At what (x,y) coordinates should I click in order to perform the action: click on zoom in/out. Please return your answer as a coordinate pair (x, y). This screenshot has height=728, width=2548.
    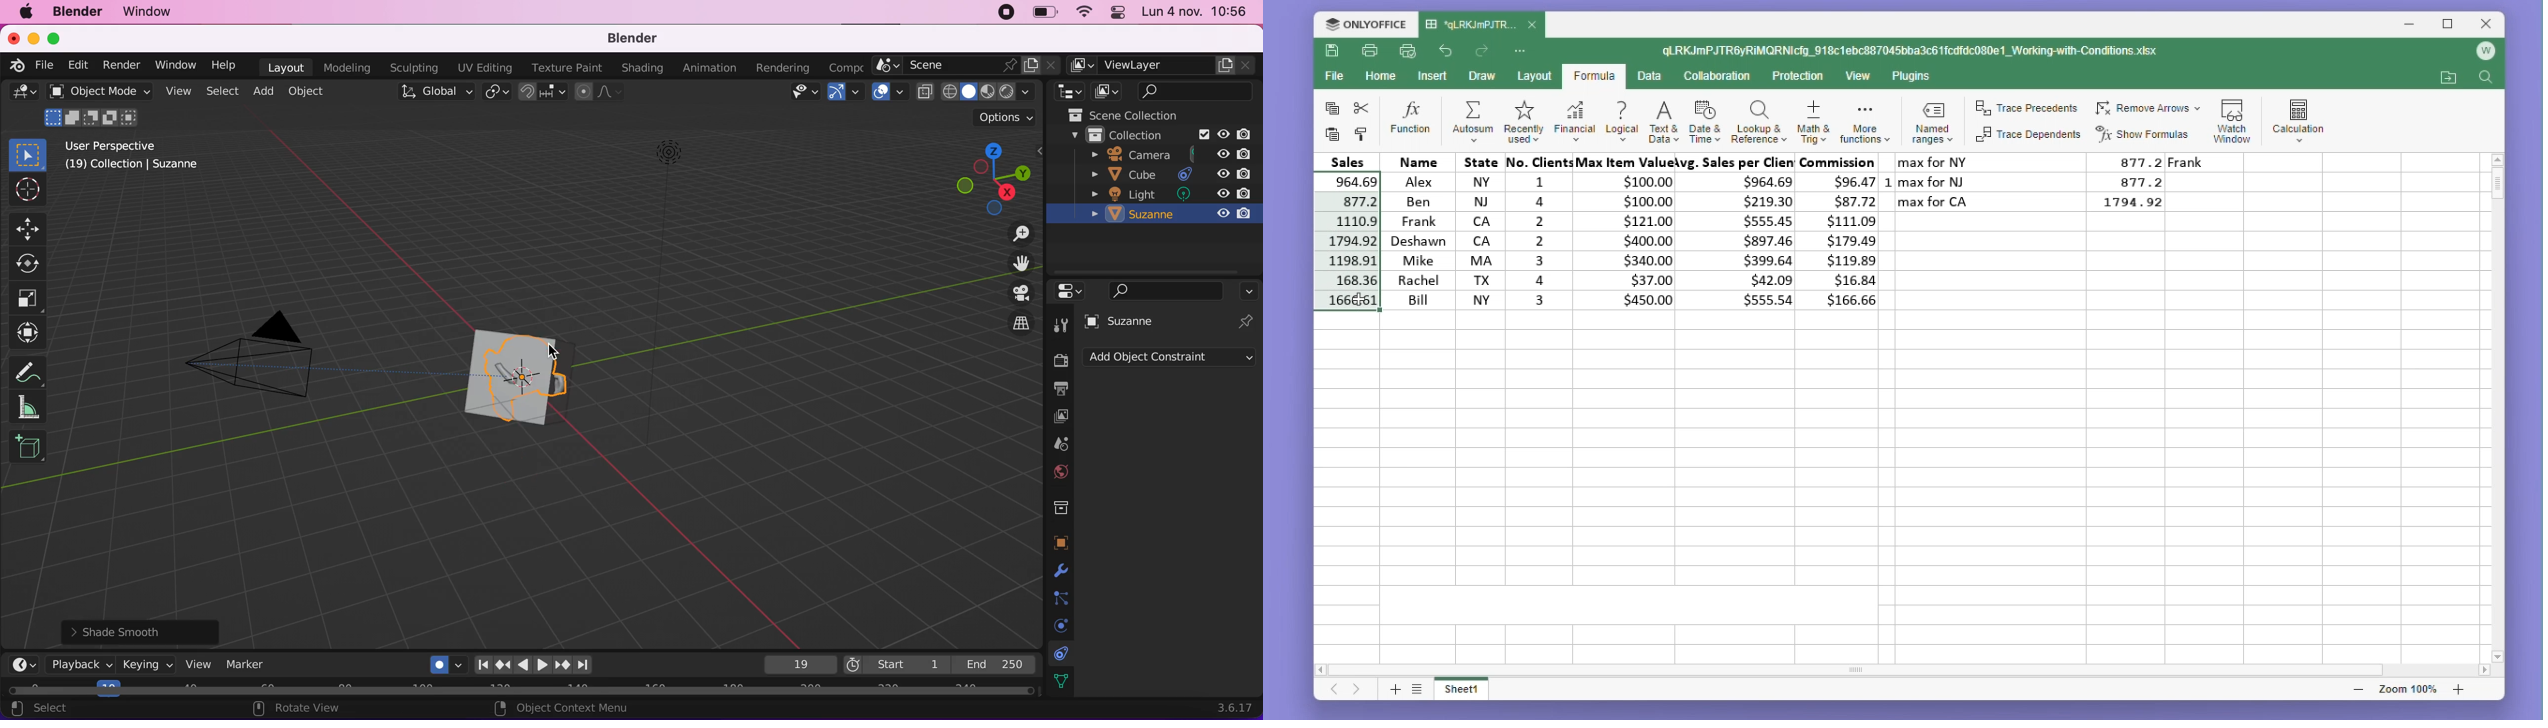
    Looking at the image, I should click on (1017, 233).